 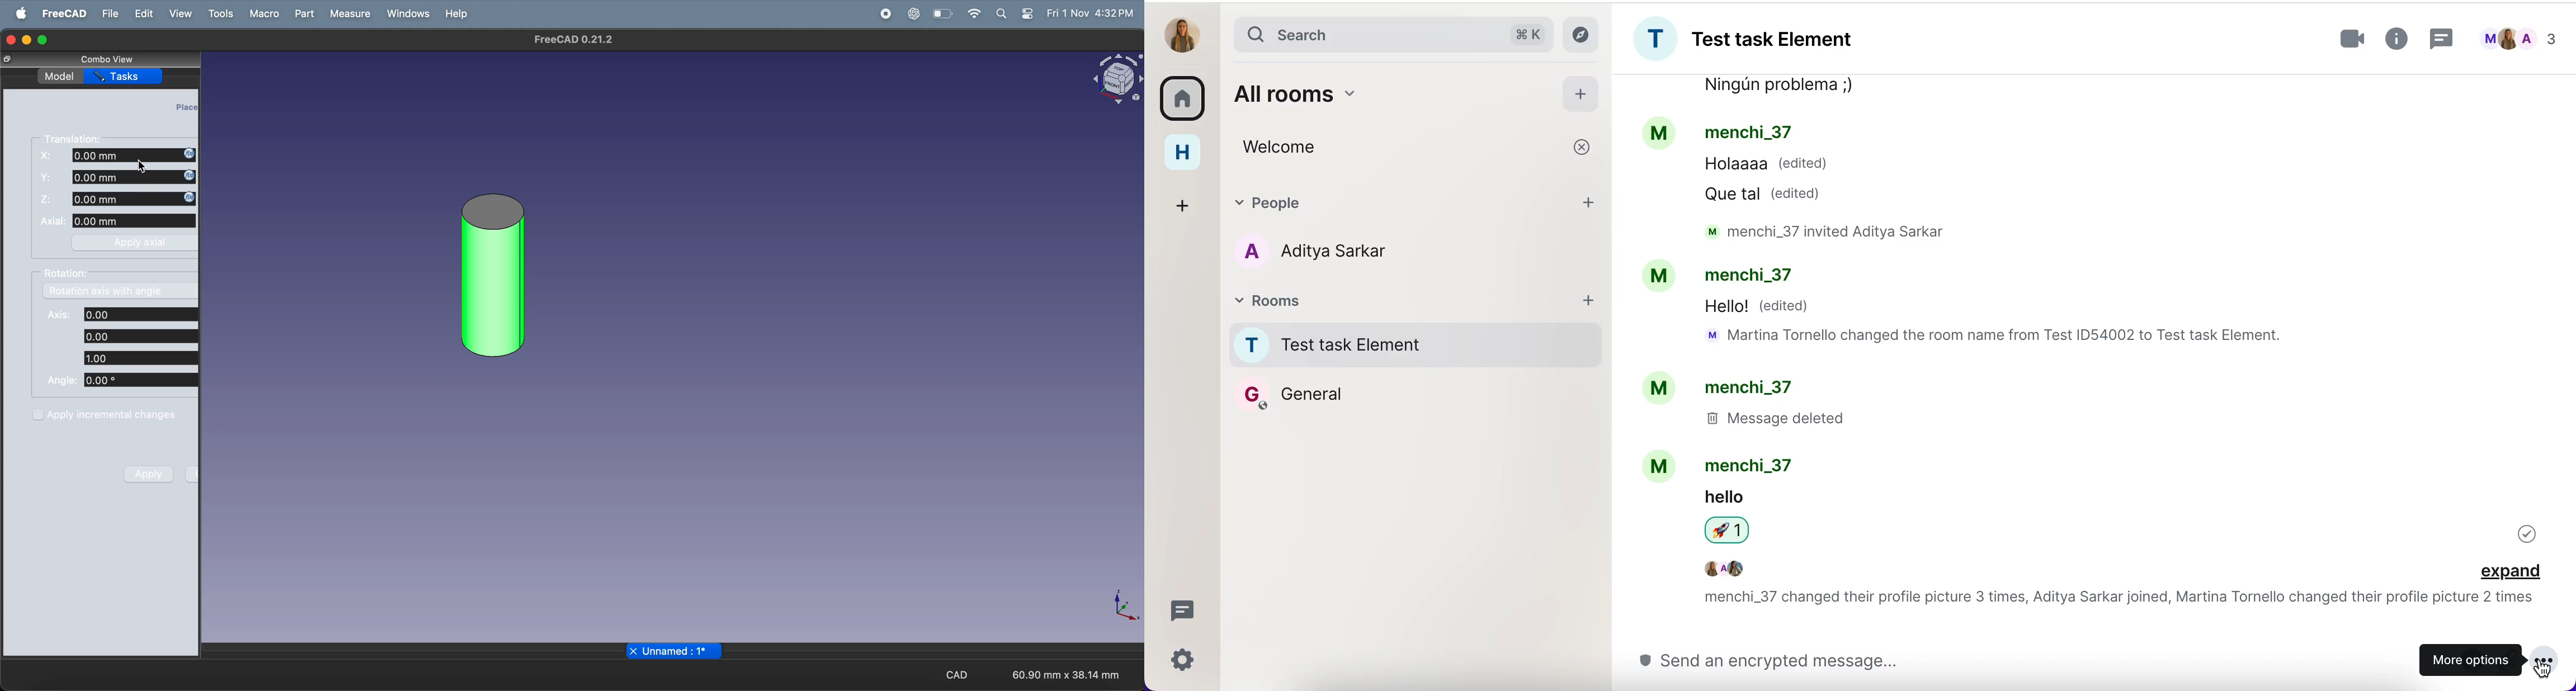 What do you see at coordinates (1066, 674) in the screenshot?
I see `60.90 mm x 38.14 mm` at bounding box center [1066, 674].